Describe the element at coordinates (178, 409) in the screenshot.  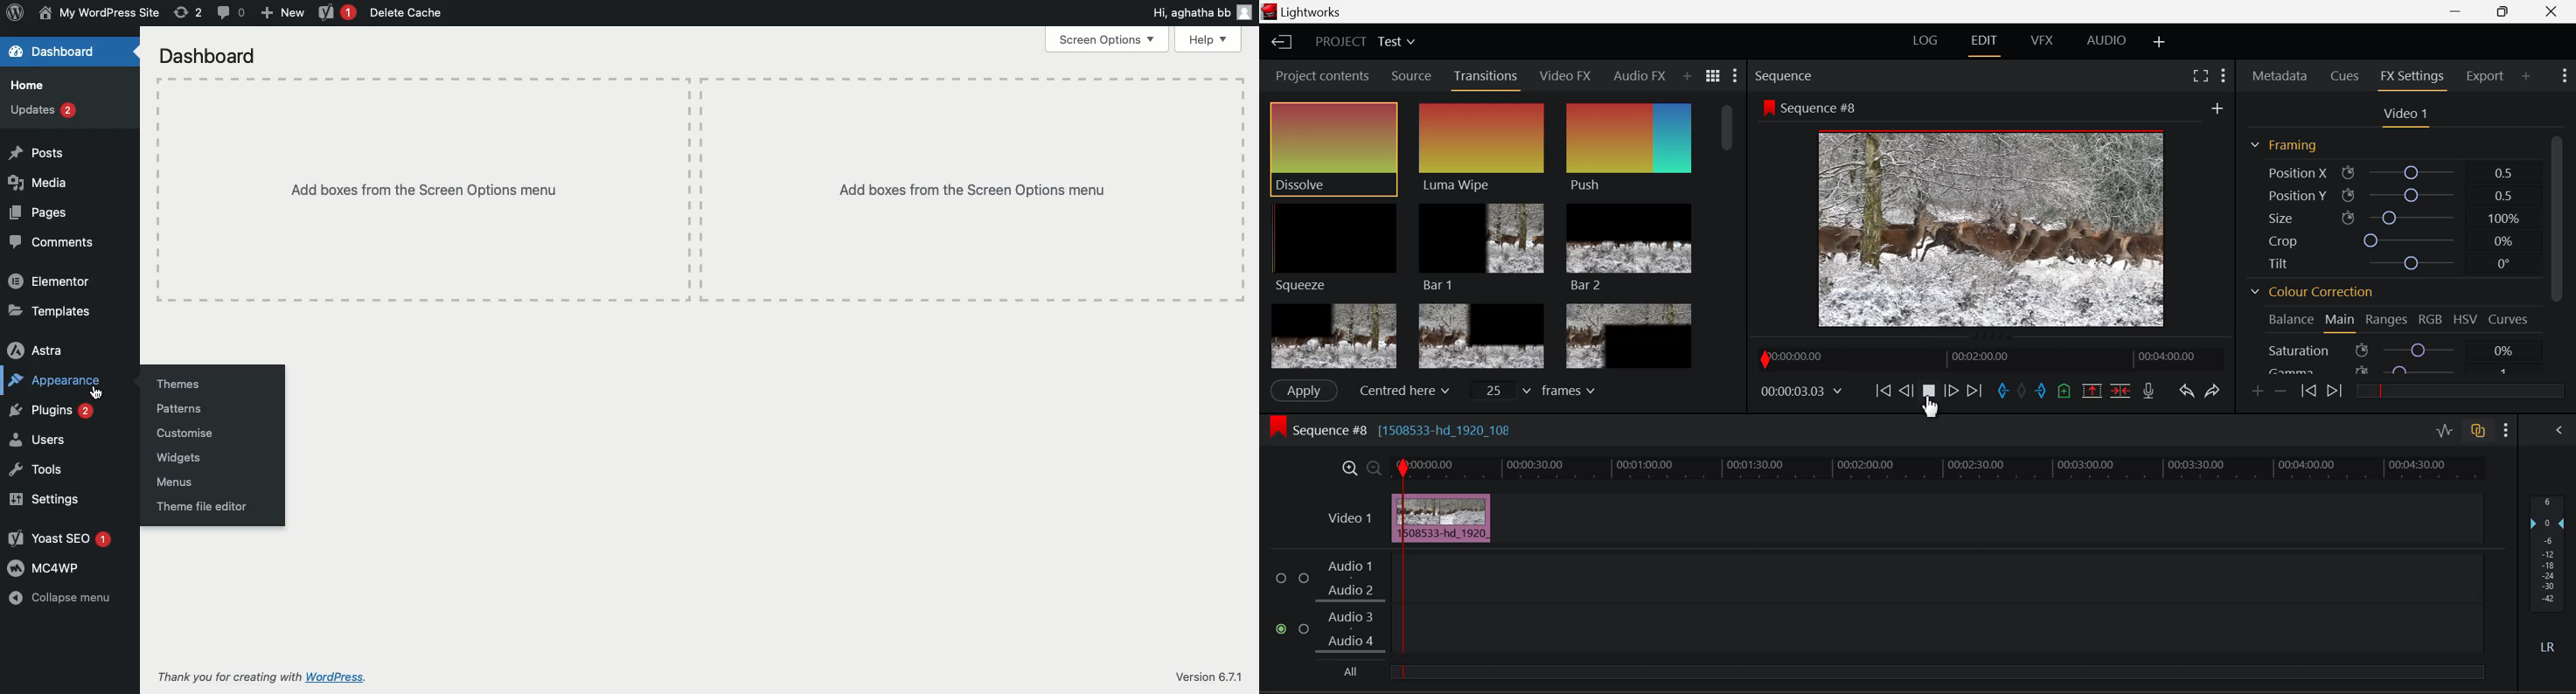
I see `Patterns` at that location.